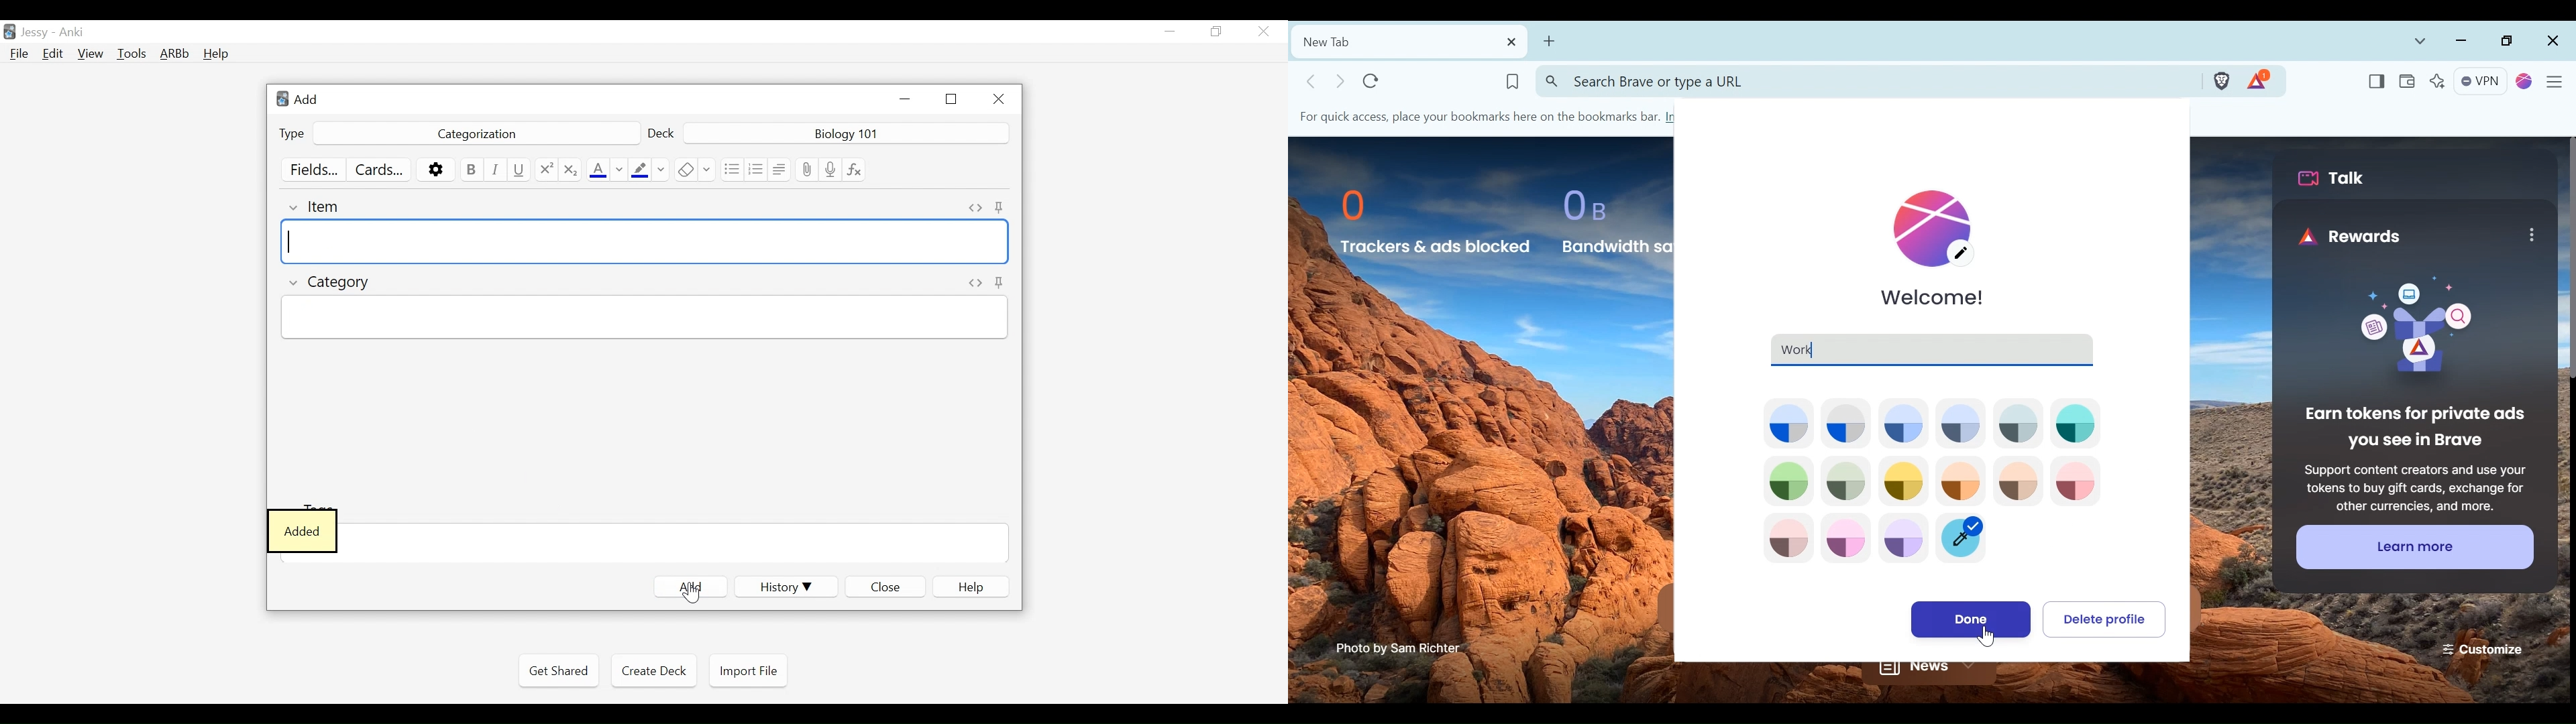 The height and width of the screenshot is (728, 2576). Describe the element at coordinates (847, 134) in the screenshot. I see `Deck Nmae` at that location.